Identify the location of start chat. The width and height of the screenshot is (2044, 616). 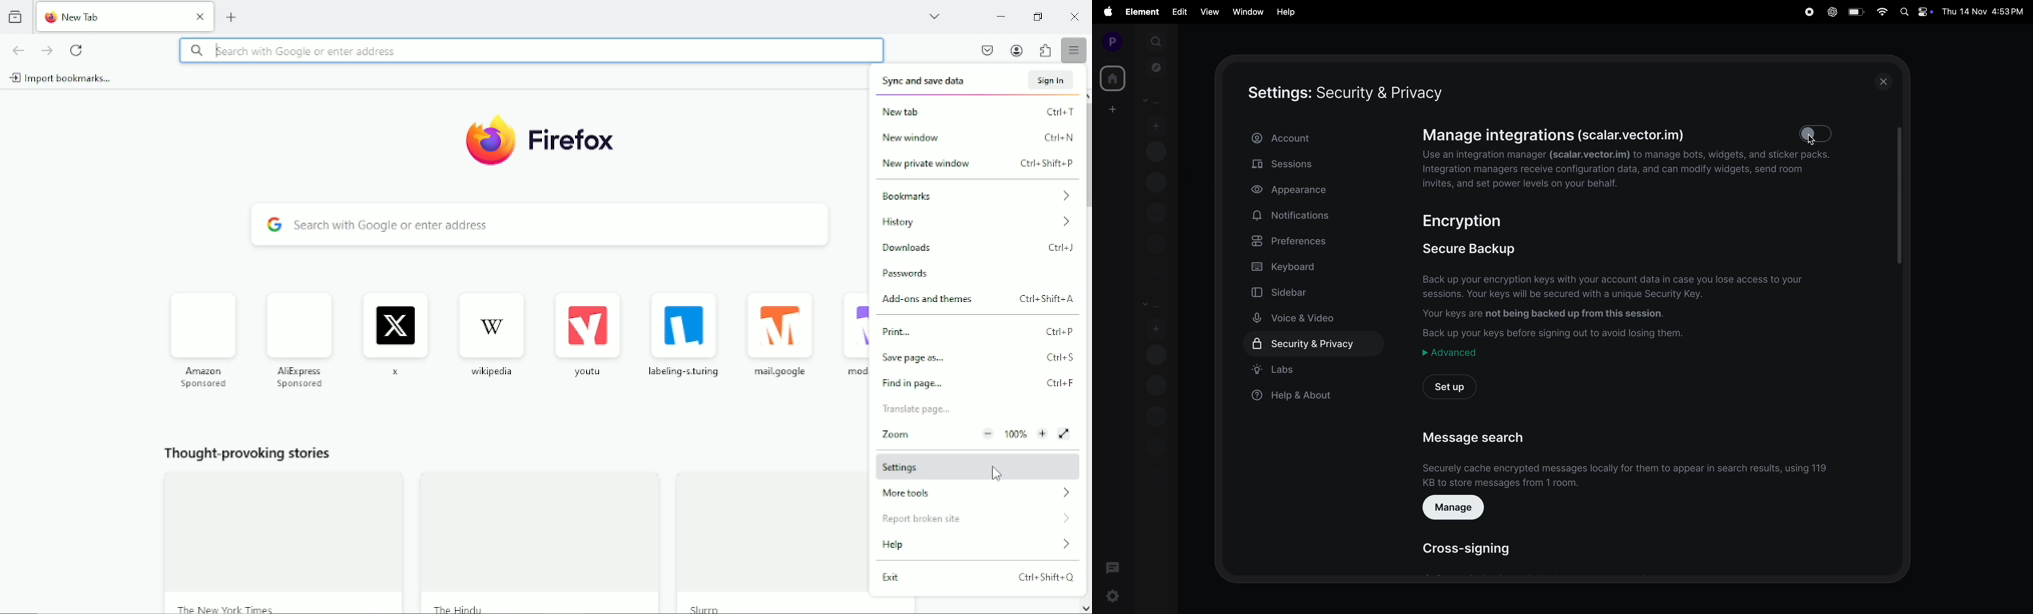
(1156, 126).